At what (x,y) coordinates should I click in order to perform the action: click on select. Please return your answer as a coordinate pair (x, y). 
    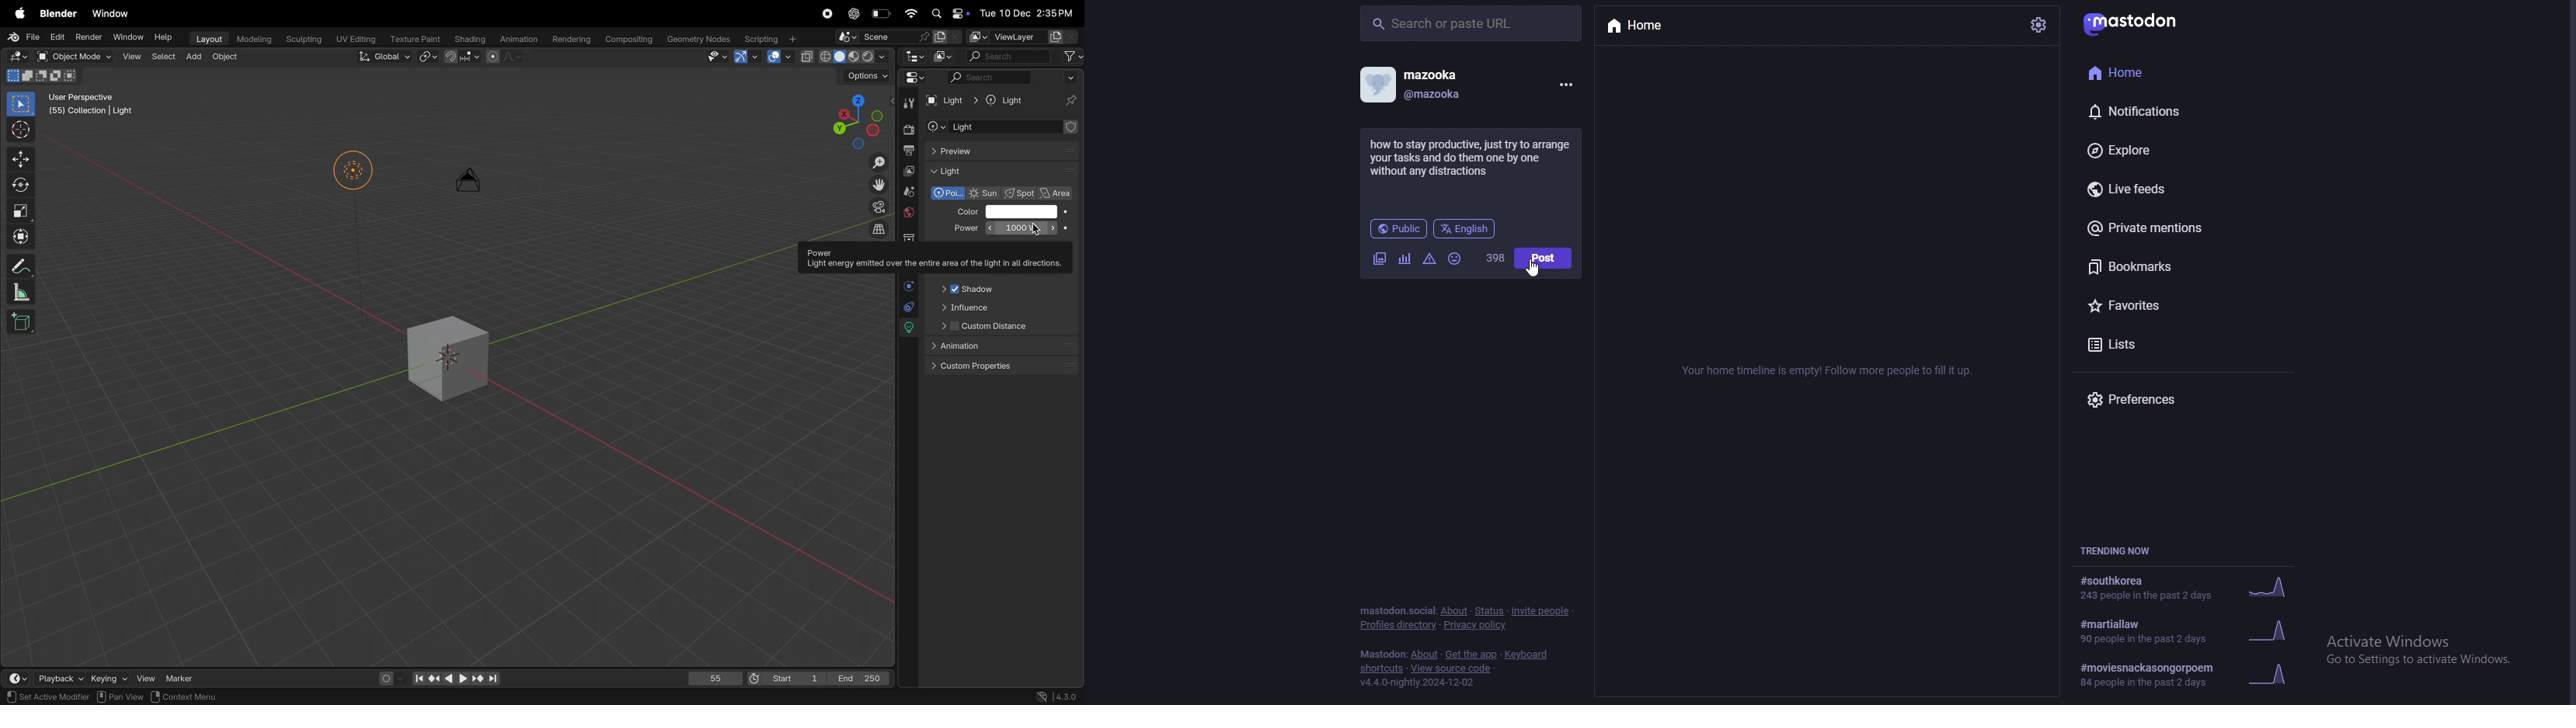
    Looking at the image, I should click on (164, 58).